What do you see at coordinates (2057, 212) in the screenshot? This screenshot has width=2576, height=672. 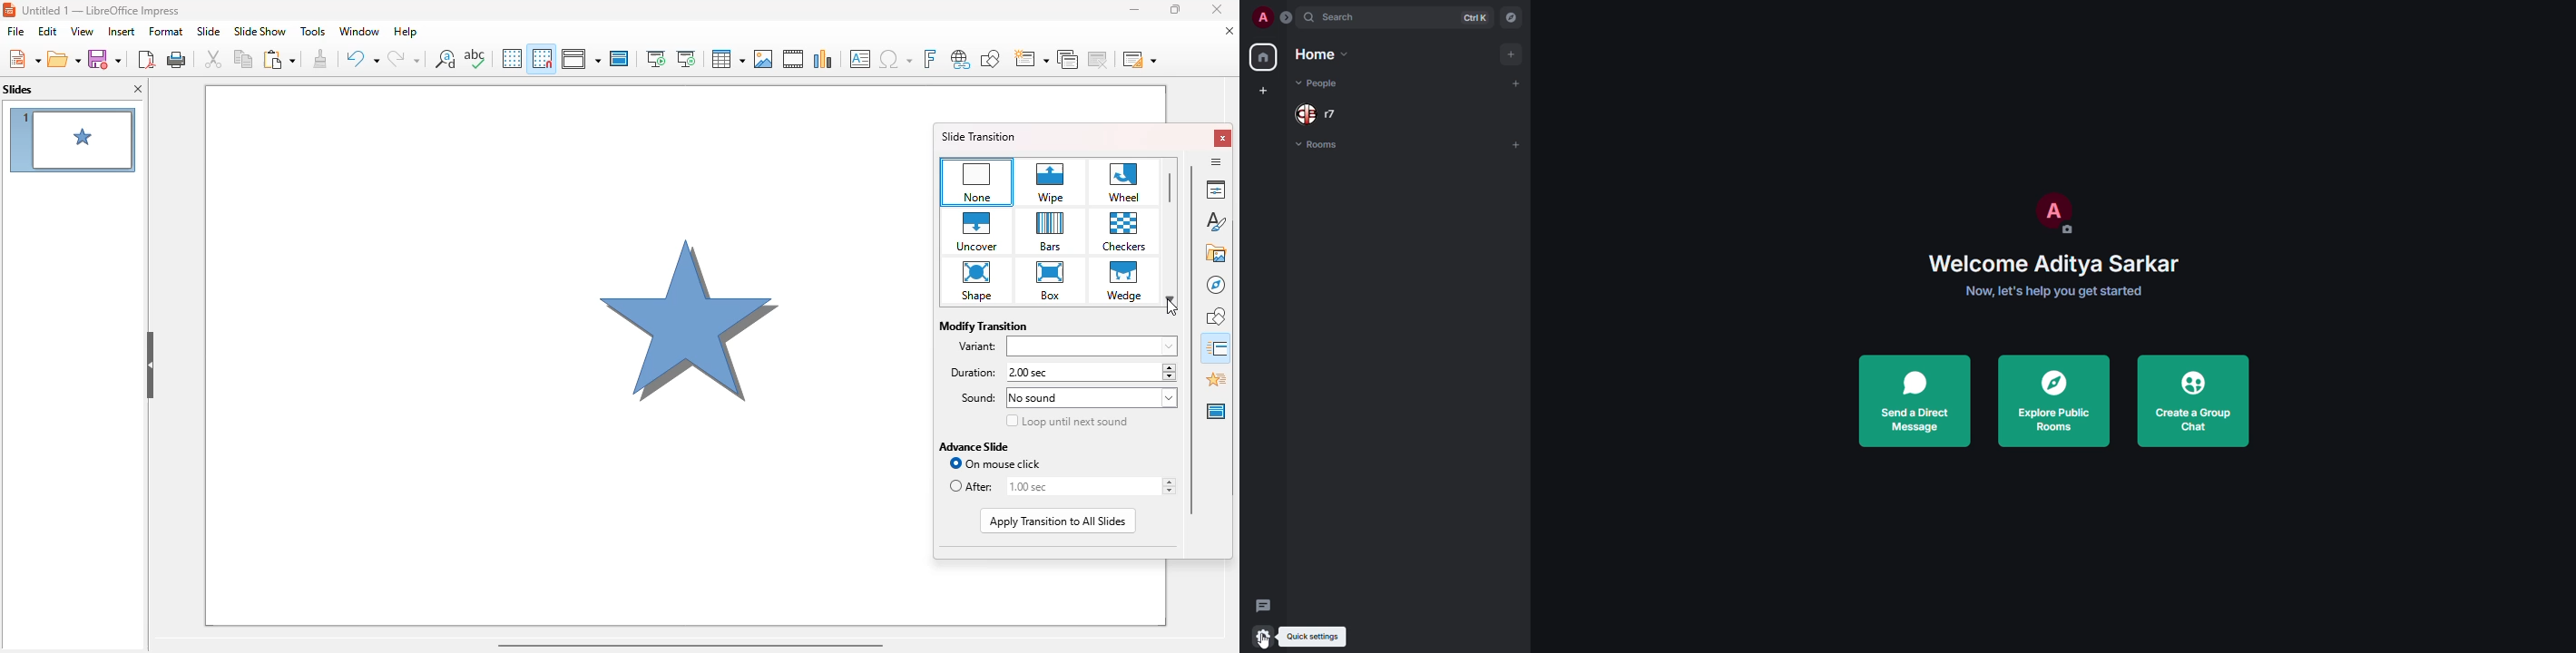 I see `profile` at bounding box center [2057, 212].